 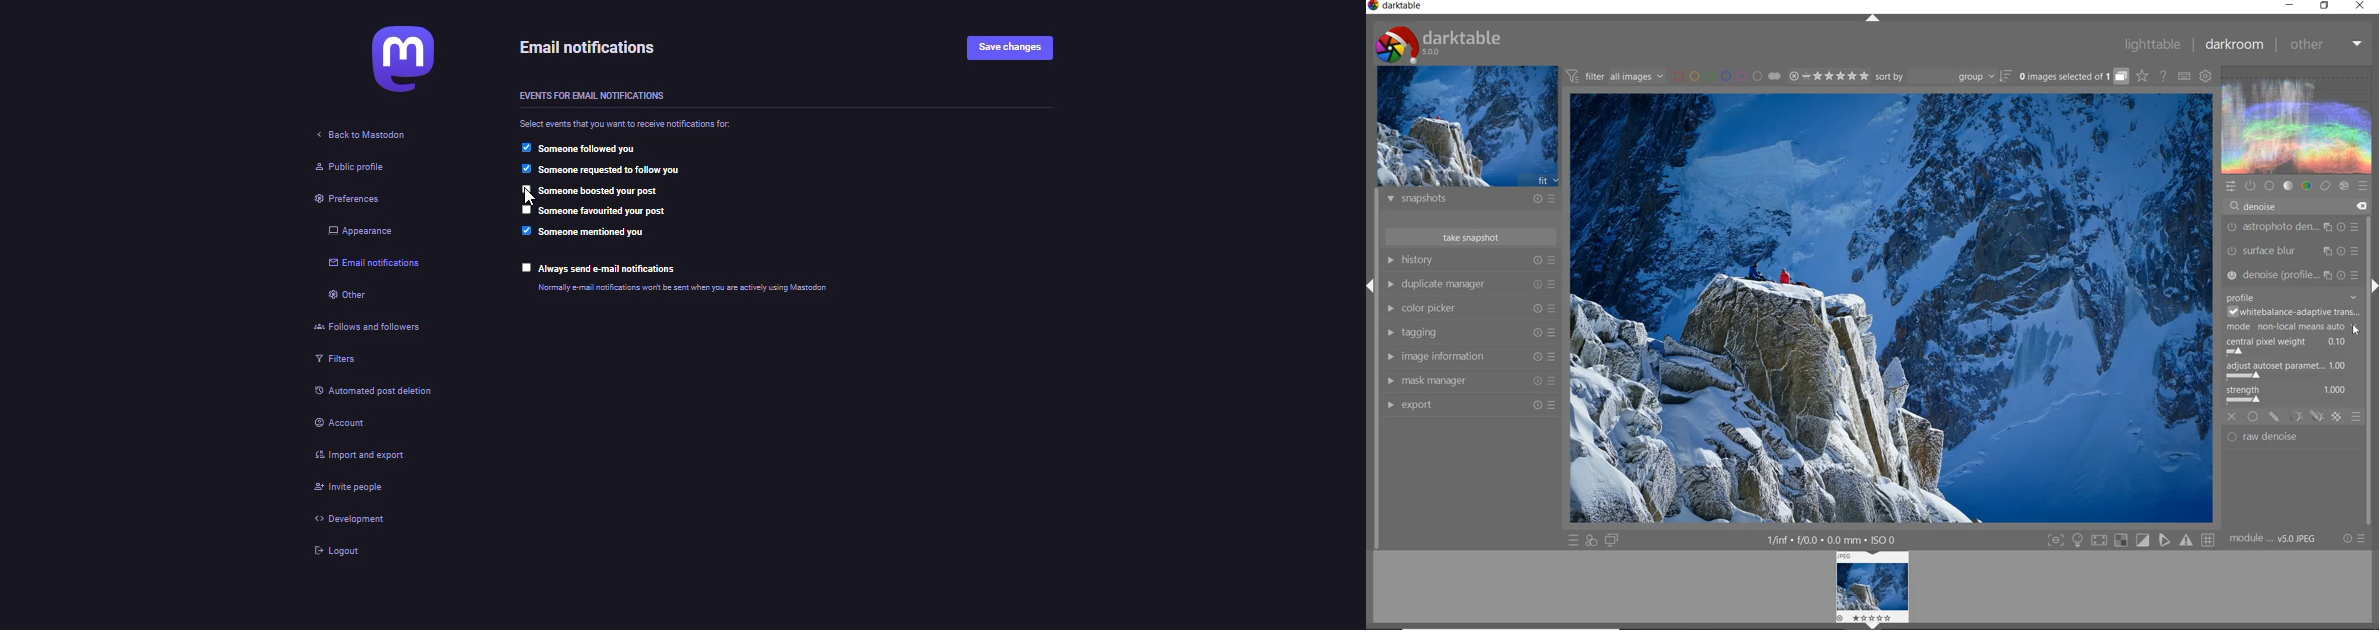 I want to click on darkroom, so click(x=2234, y=45).